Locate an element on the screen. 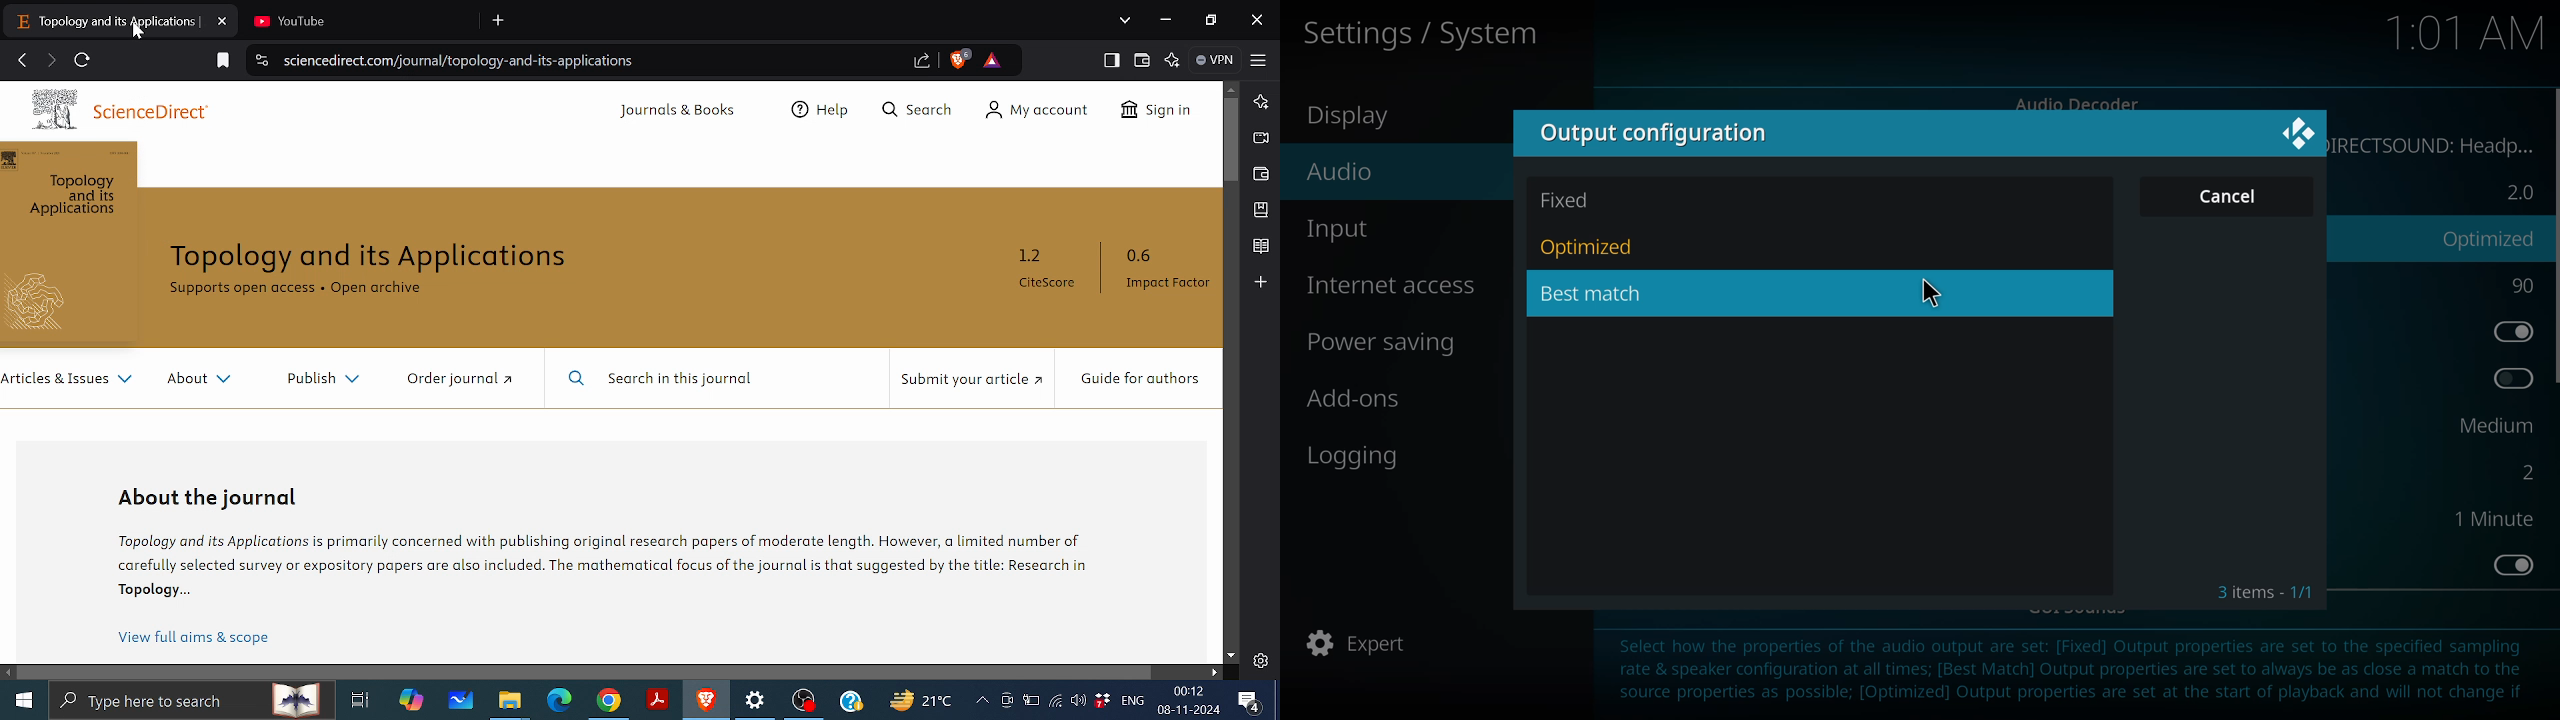 This screenshot has width=2576, height=728. best match is located at coordinates (1601, 297).